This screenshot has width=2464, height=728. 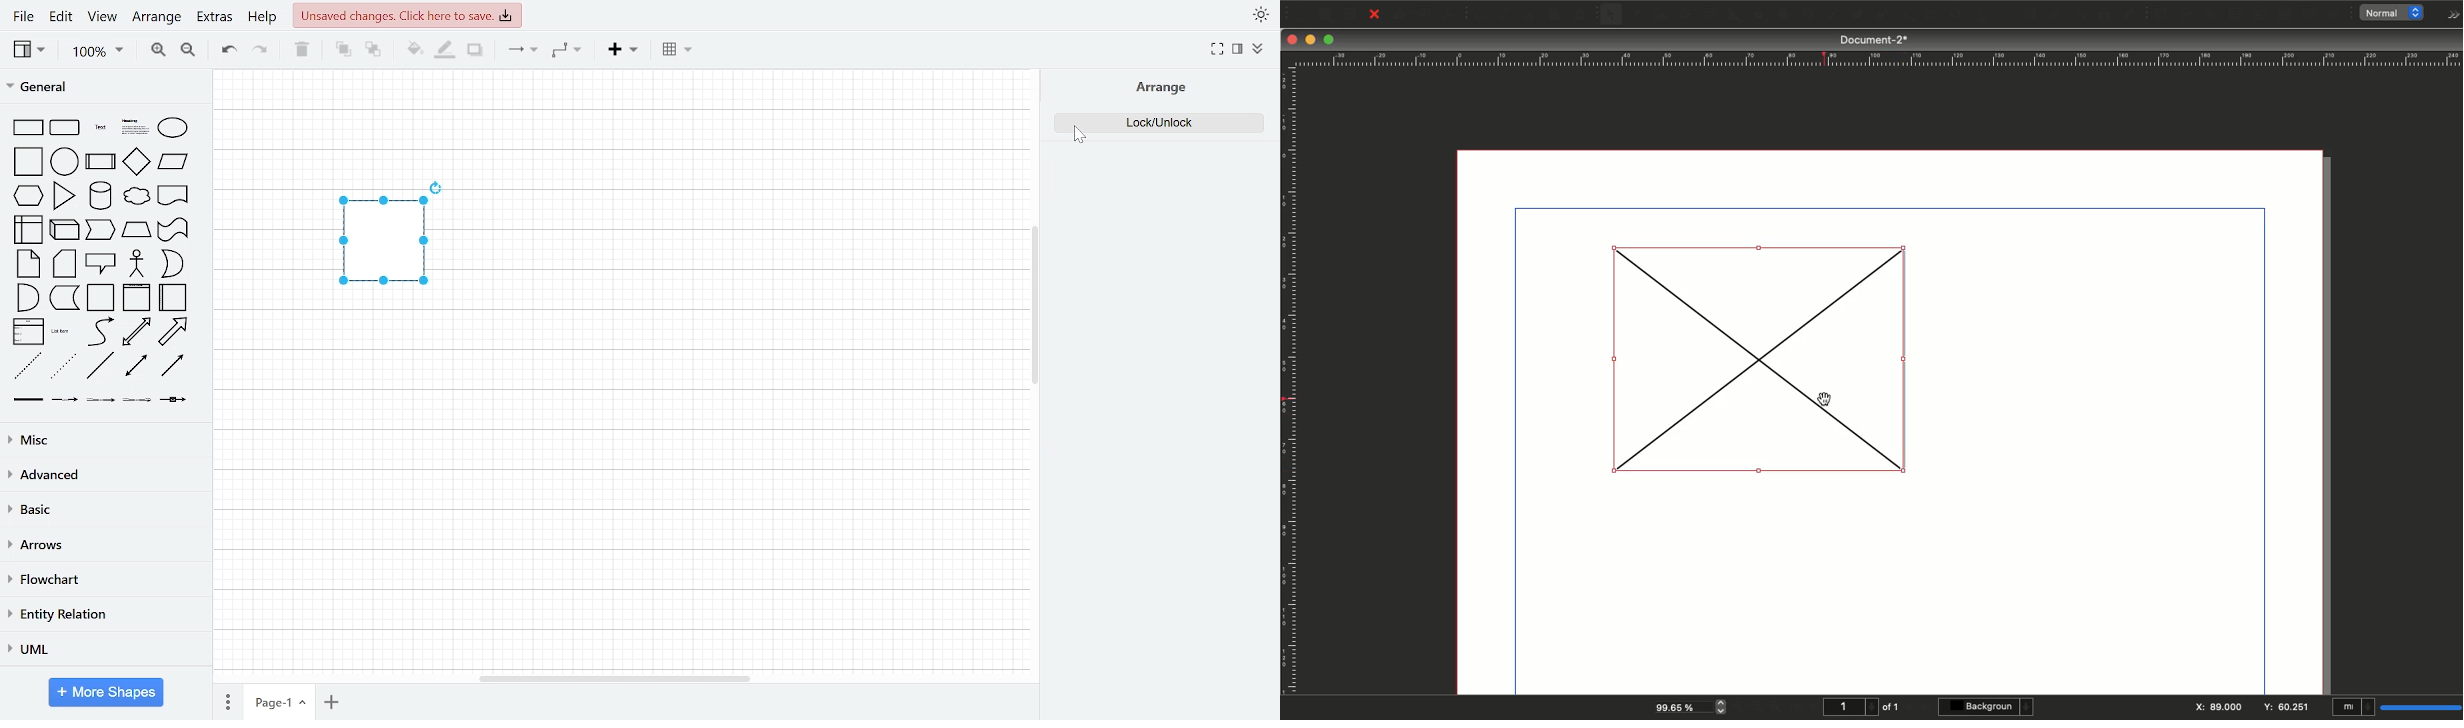 I want to click on Preflight verifier, so click(x=1425, y=17).